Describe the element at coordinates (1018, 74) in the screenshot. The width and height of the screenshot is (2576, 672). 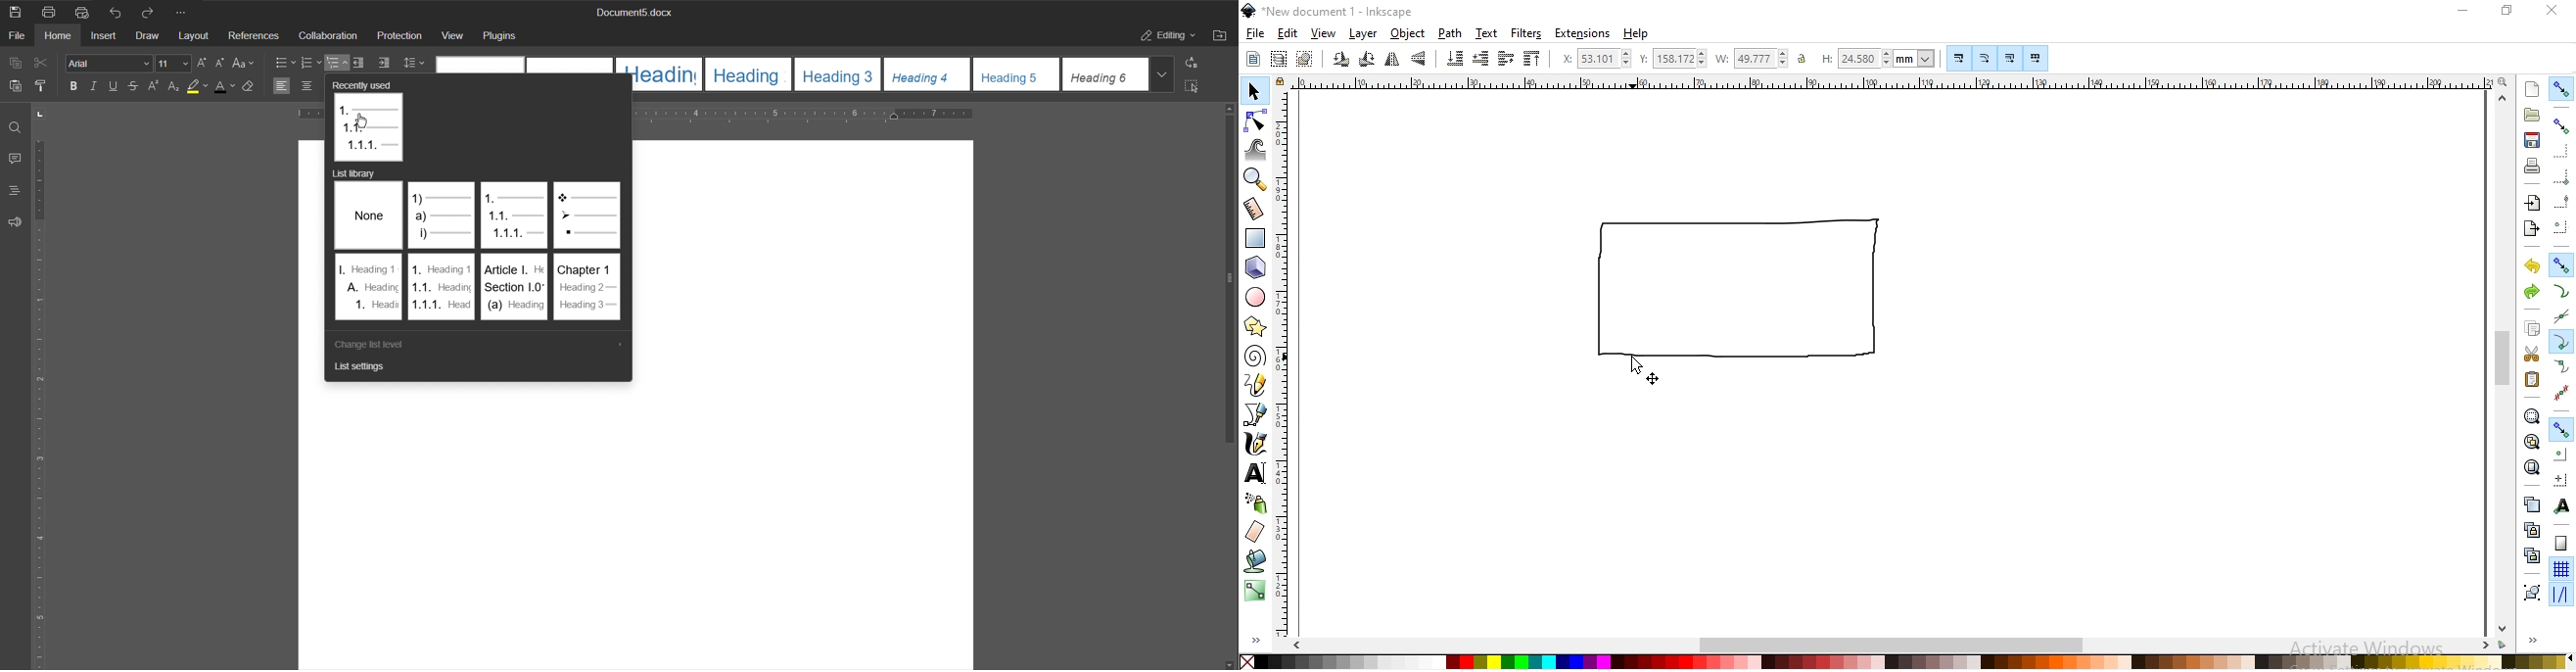
I see `Heading 5` at that location.